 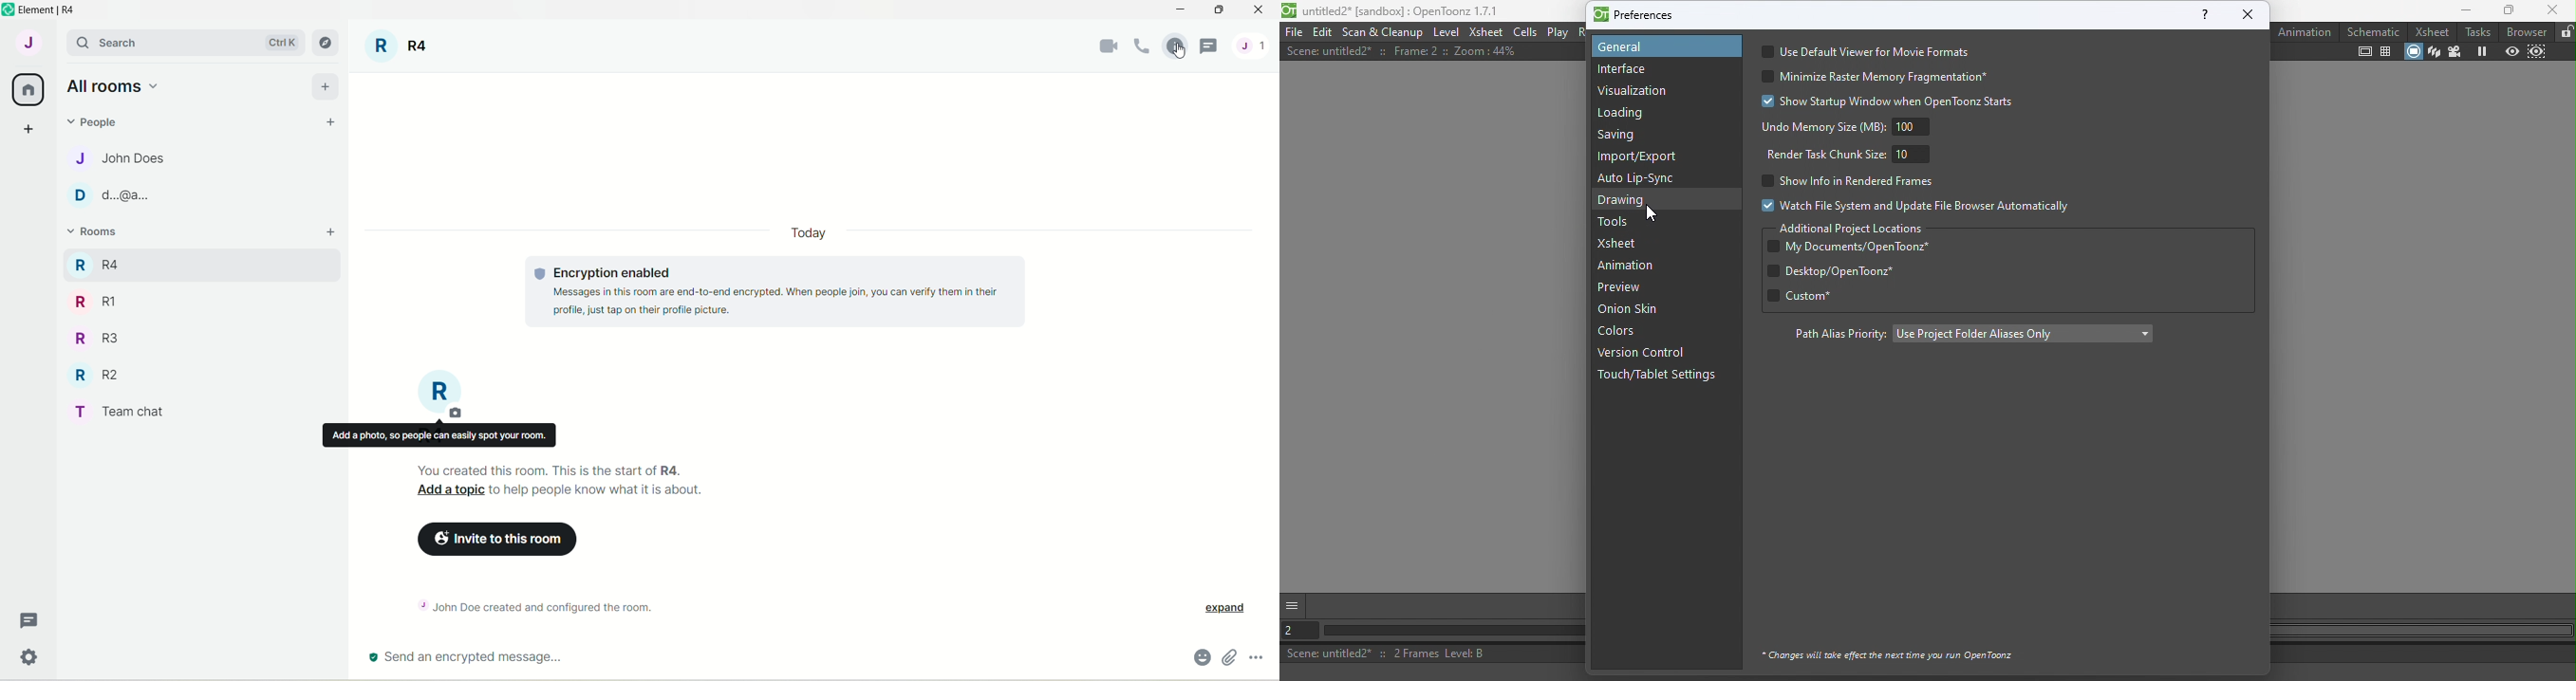 I want to click on Freeze, so click(x=2481, y=51).